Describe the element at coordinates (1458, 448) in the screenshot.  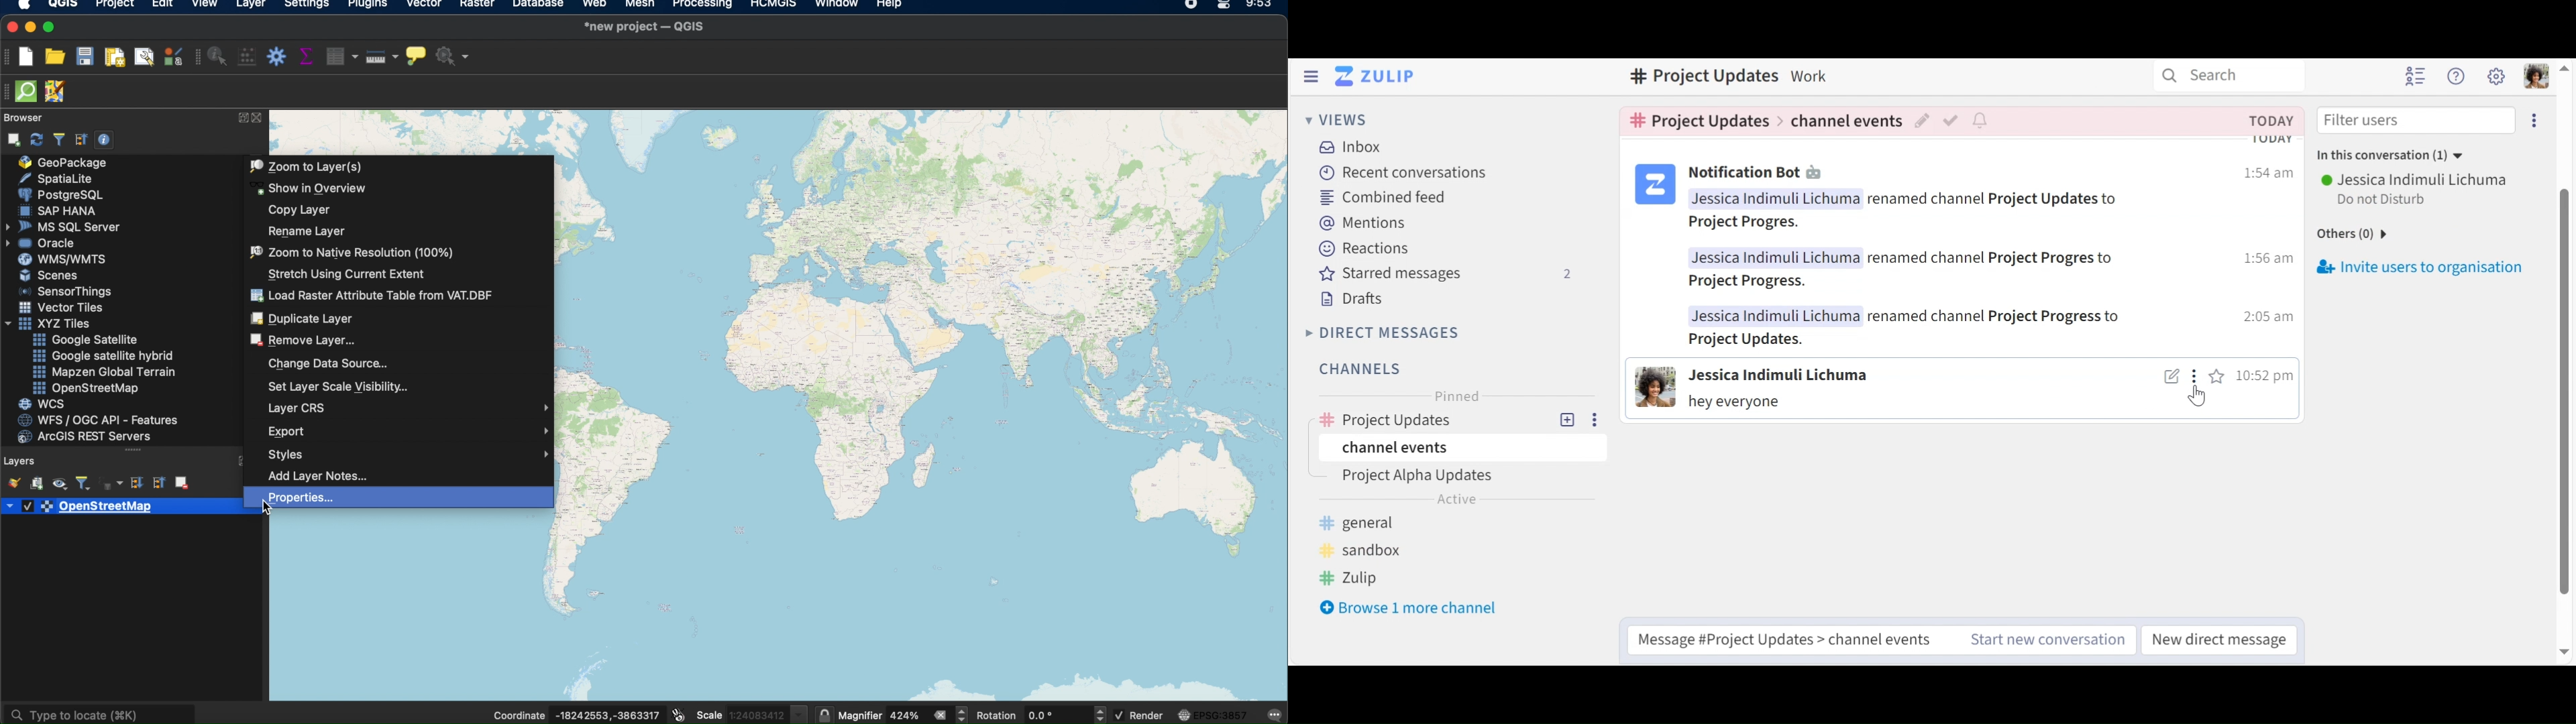
I see `Channel events` at that location.